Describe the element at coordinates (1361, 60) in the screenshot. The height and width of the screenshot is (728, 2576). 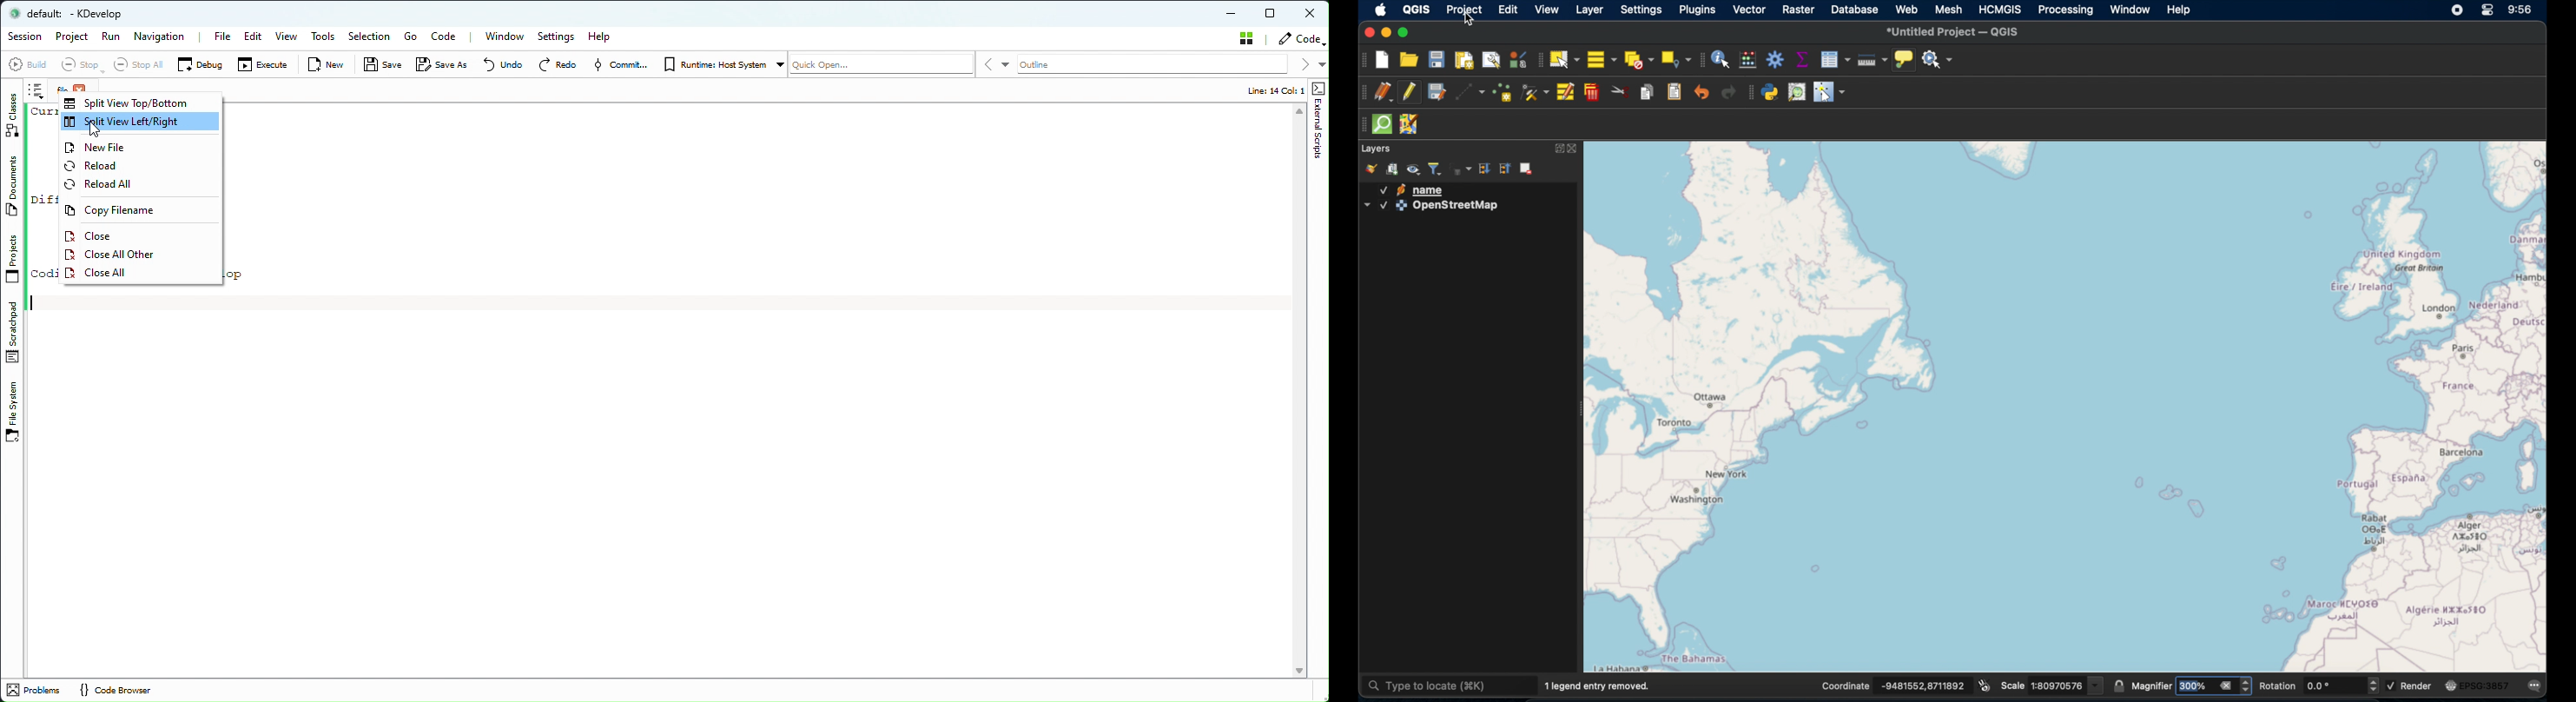
I see `project toolbar` at that location.